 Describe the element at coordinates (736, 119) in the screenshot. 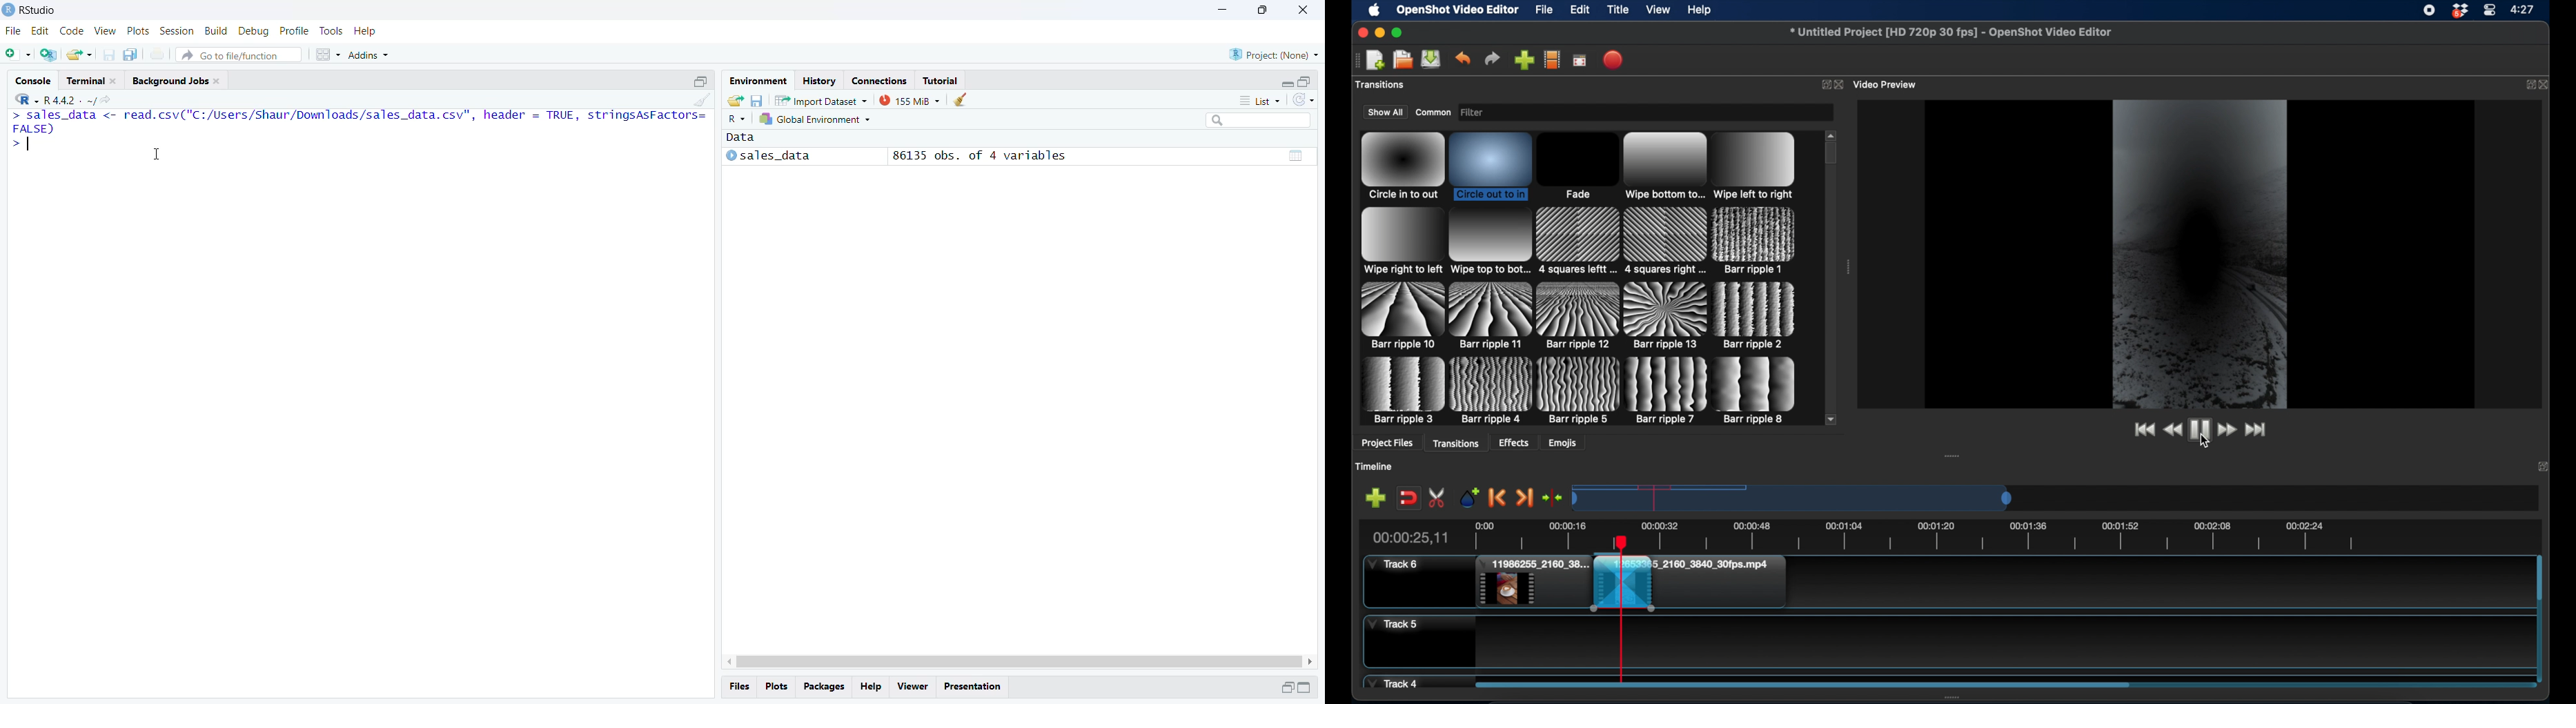

I see `R` at that location.